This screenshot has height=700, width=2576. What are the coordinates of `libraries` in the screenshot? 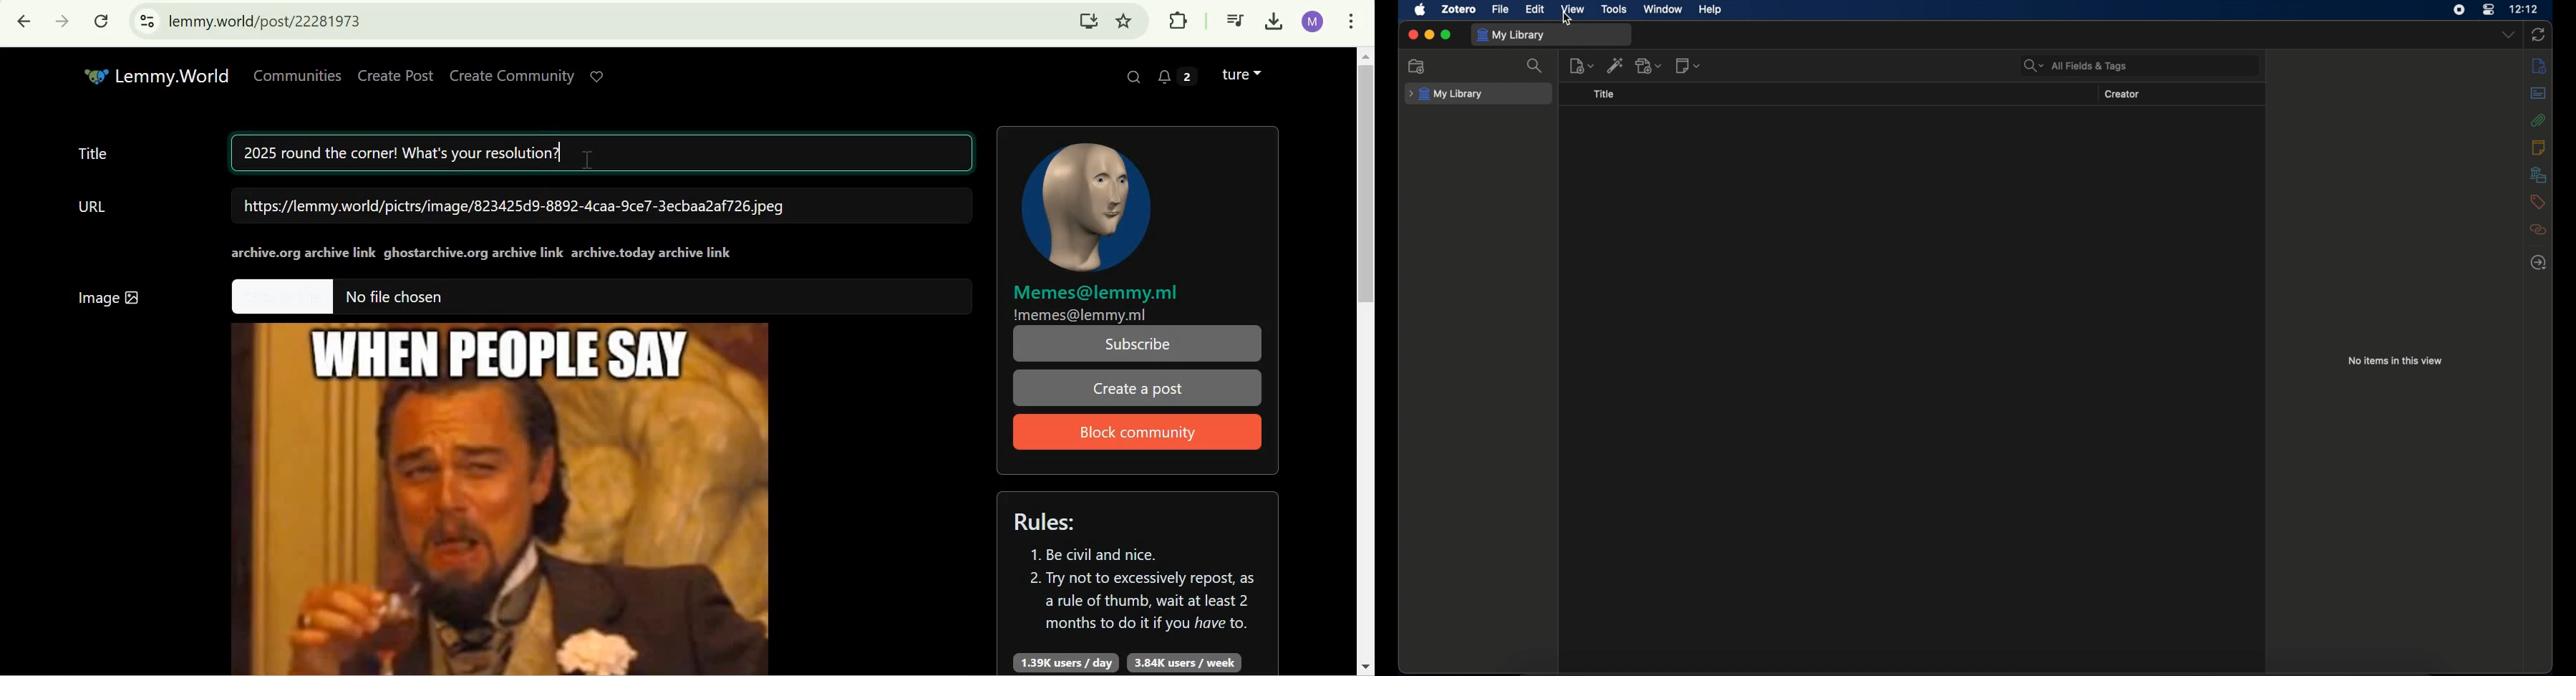 It's located at (2539, 175).